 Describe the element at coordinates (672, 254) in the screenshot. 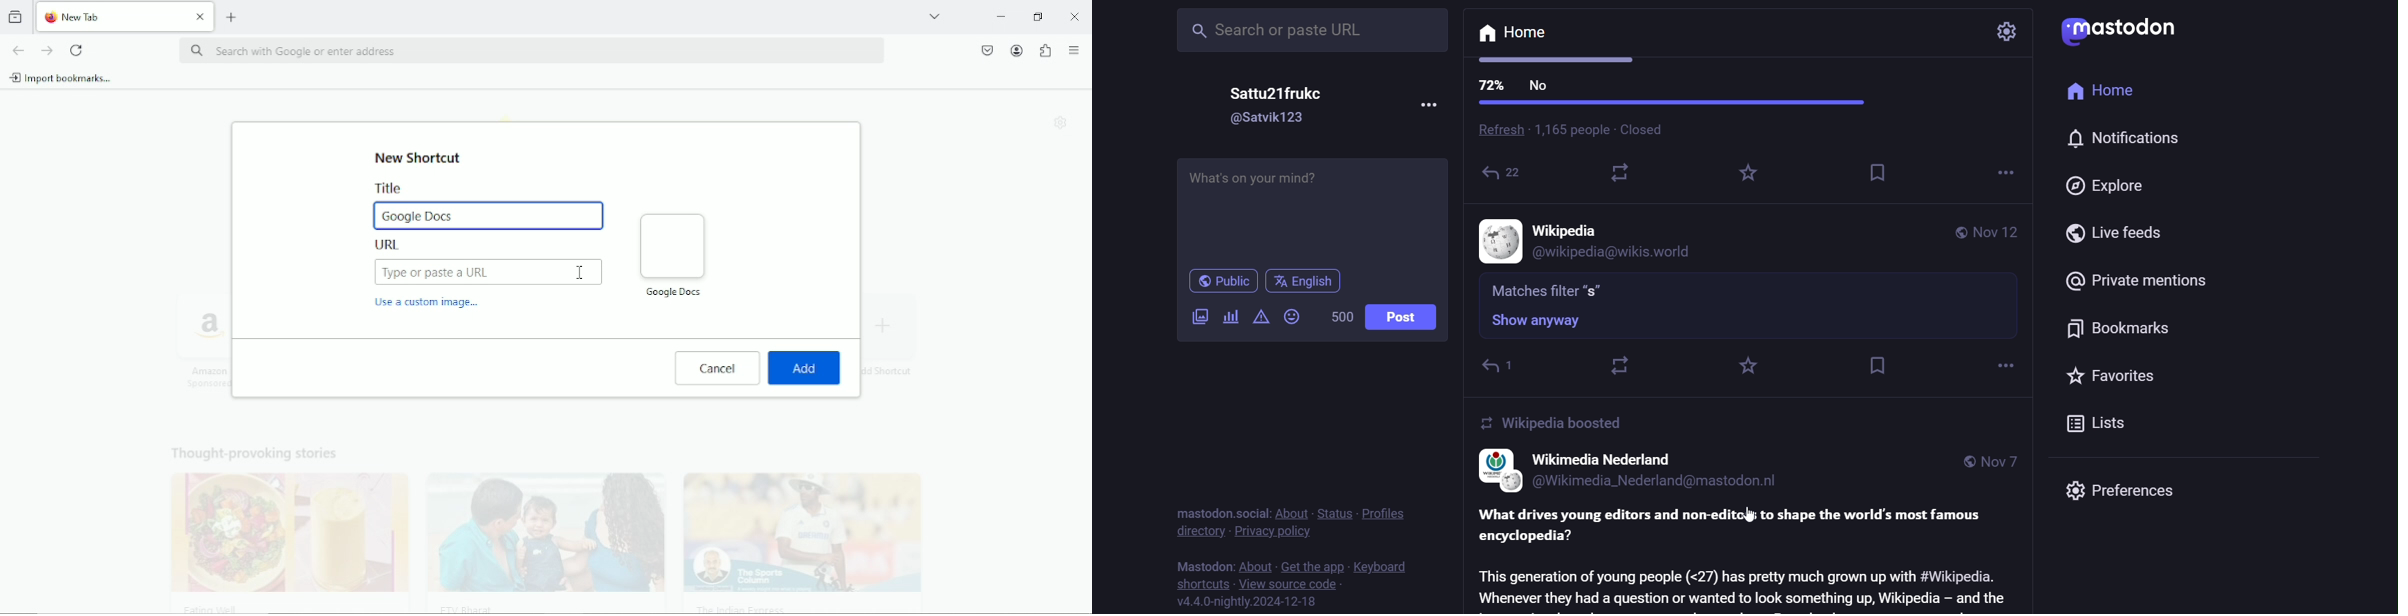

I see `Shortcut Preview: Google Docs` at that location.